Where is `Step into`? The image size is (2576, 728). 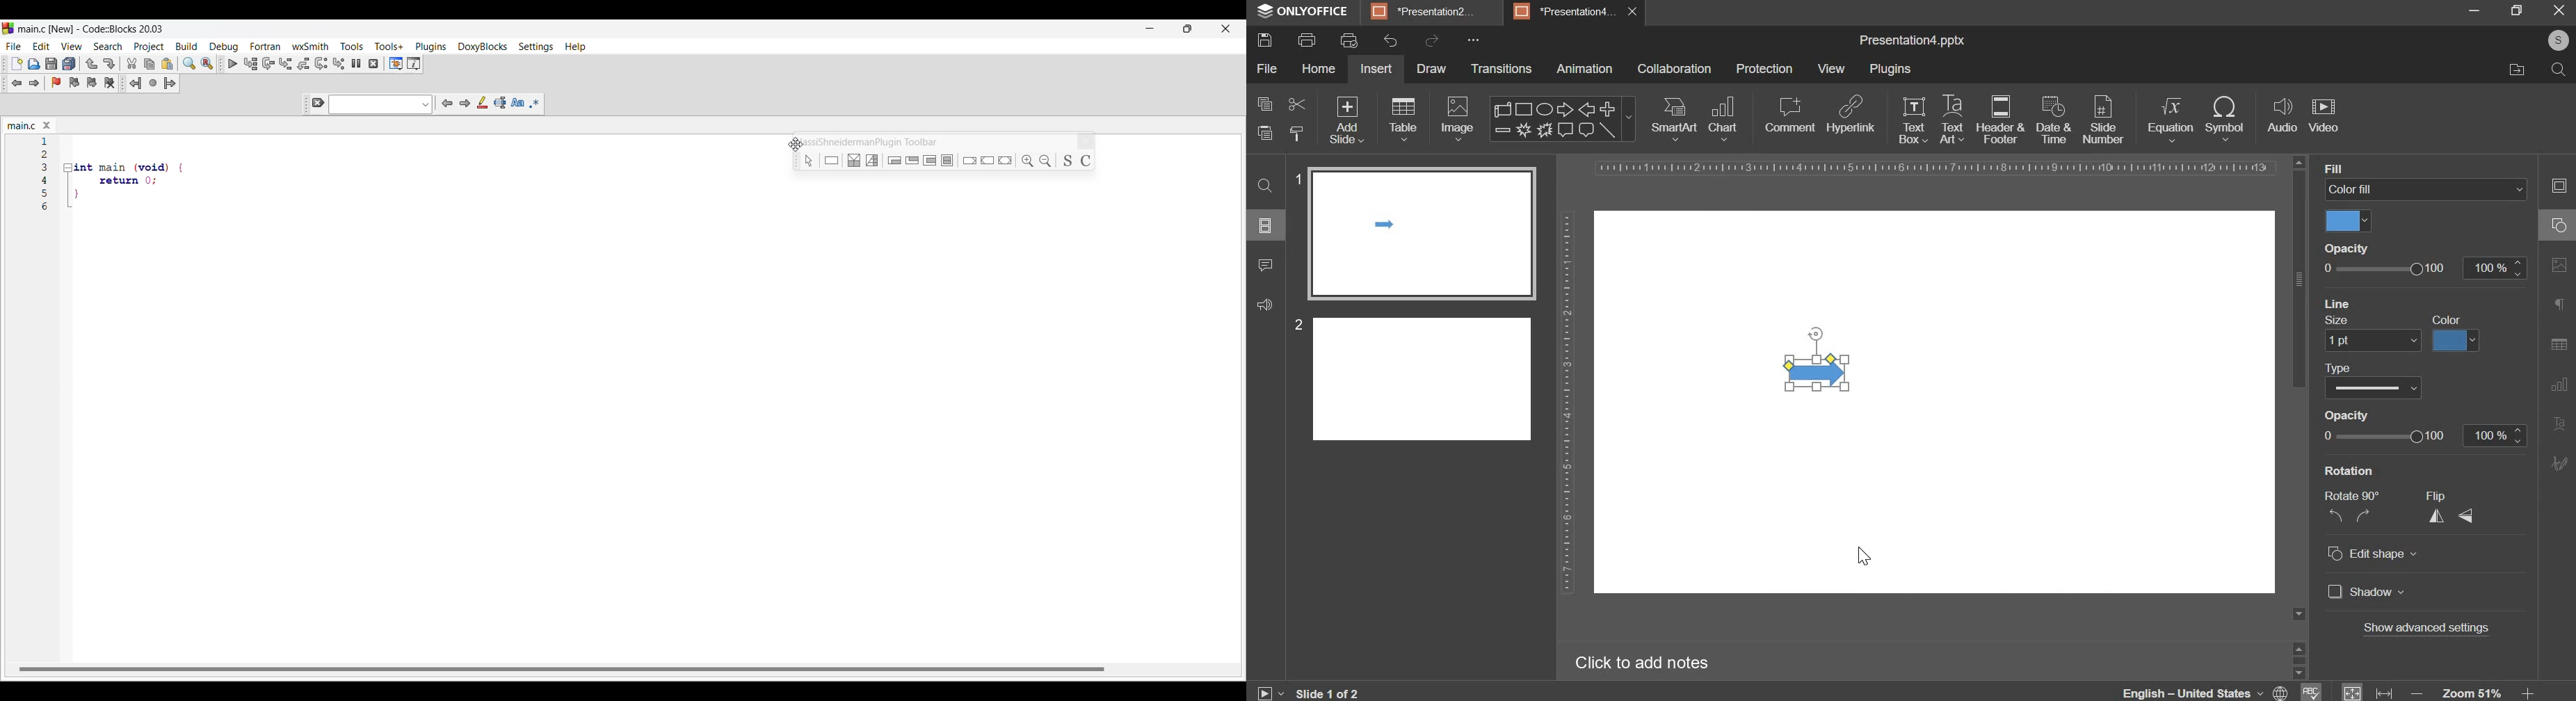
Step into is located at coordinates (286, 64).